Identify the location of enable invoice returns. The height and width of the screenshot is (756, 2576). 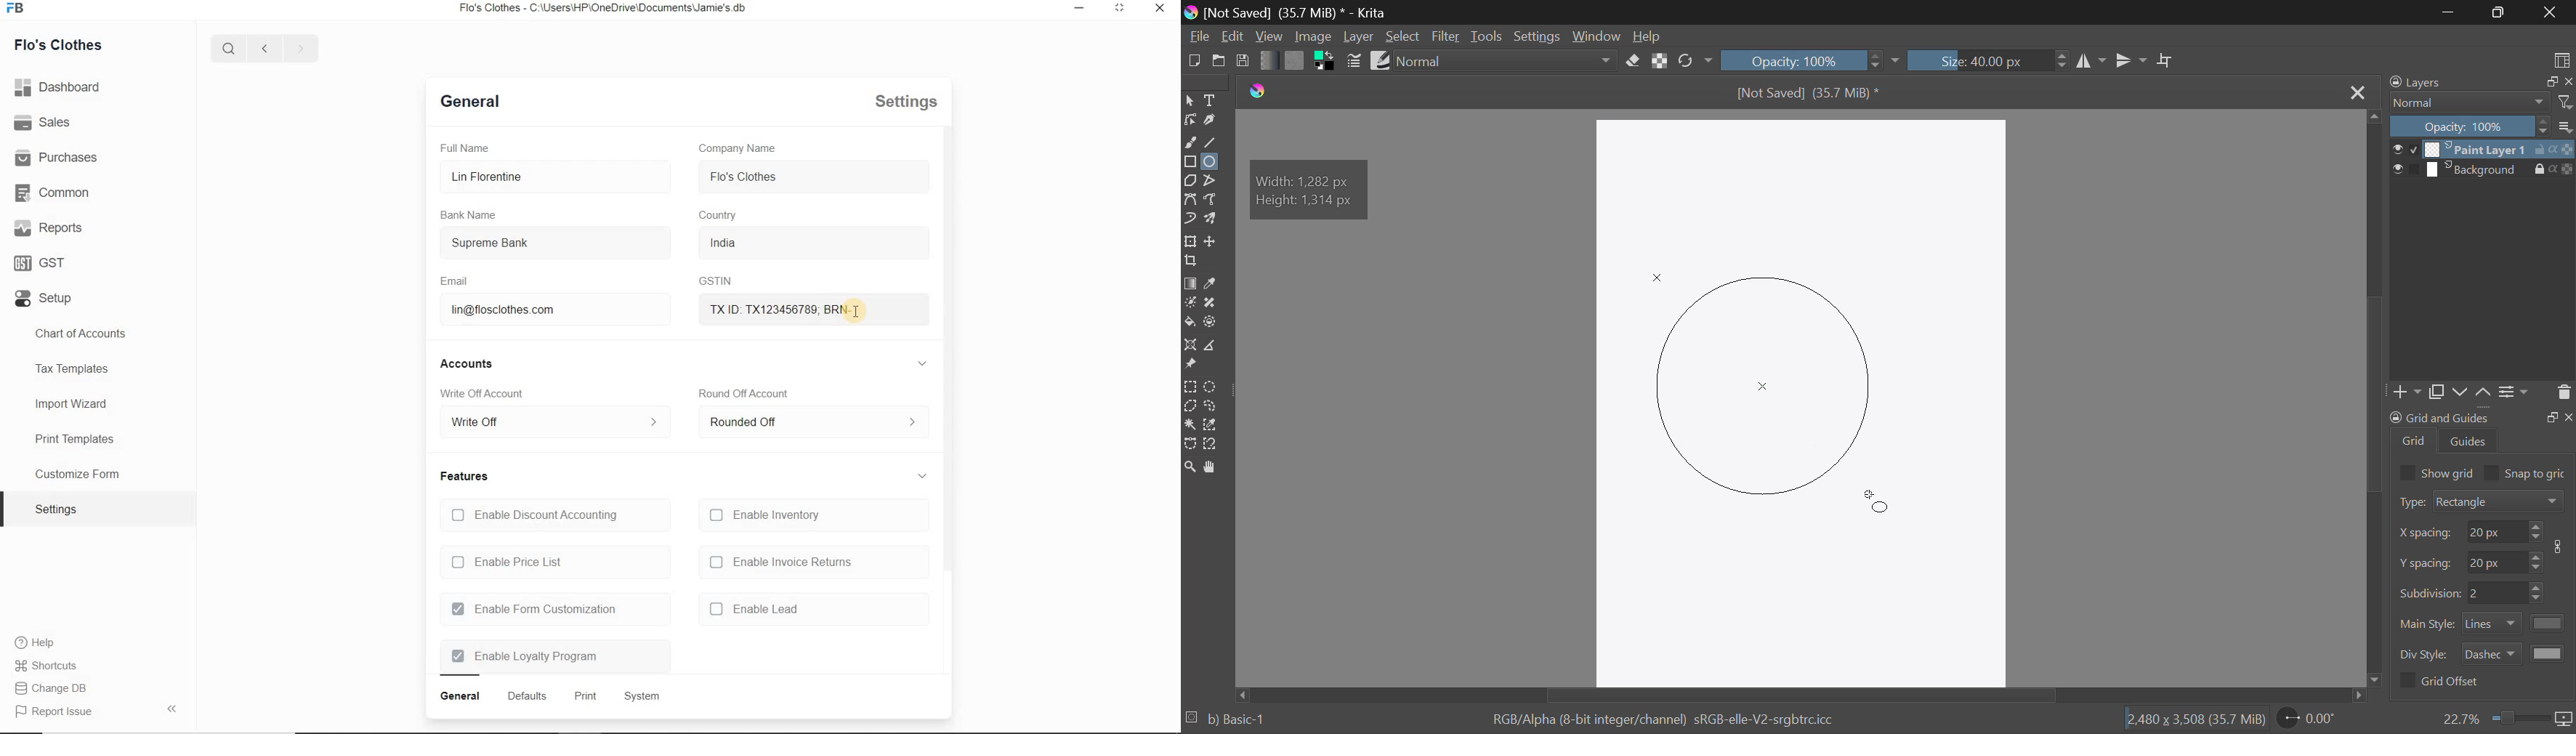
(780, 562).